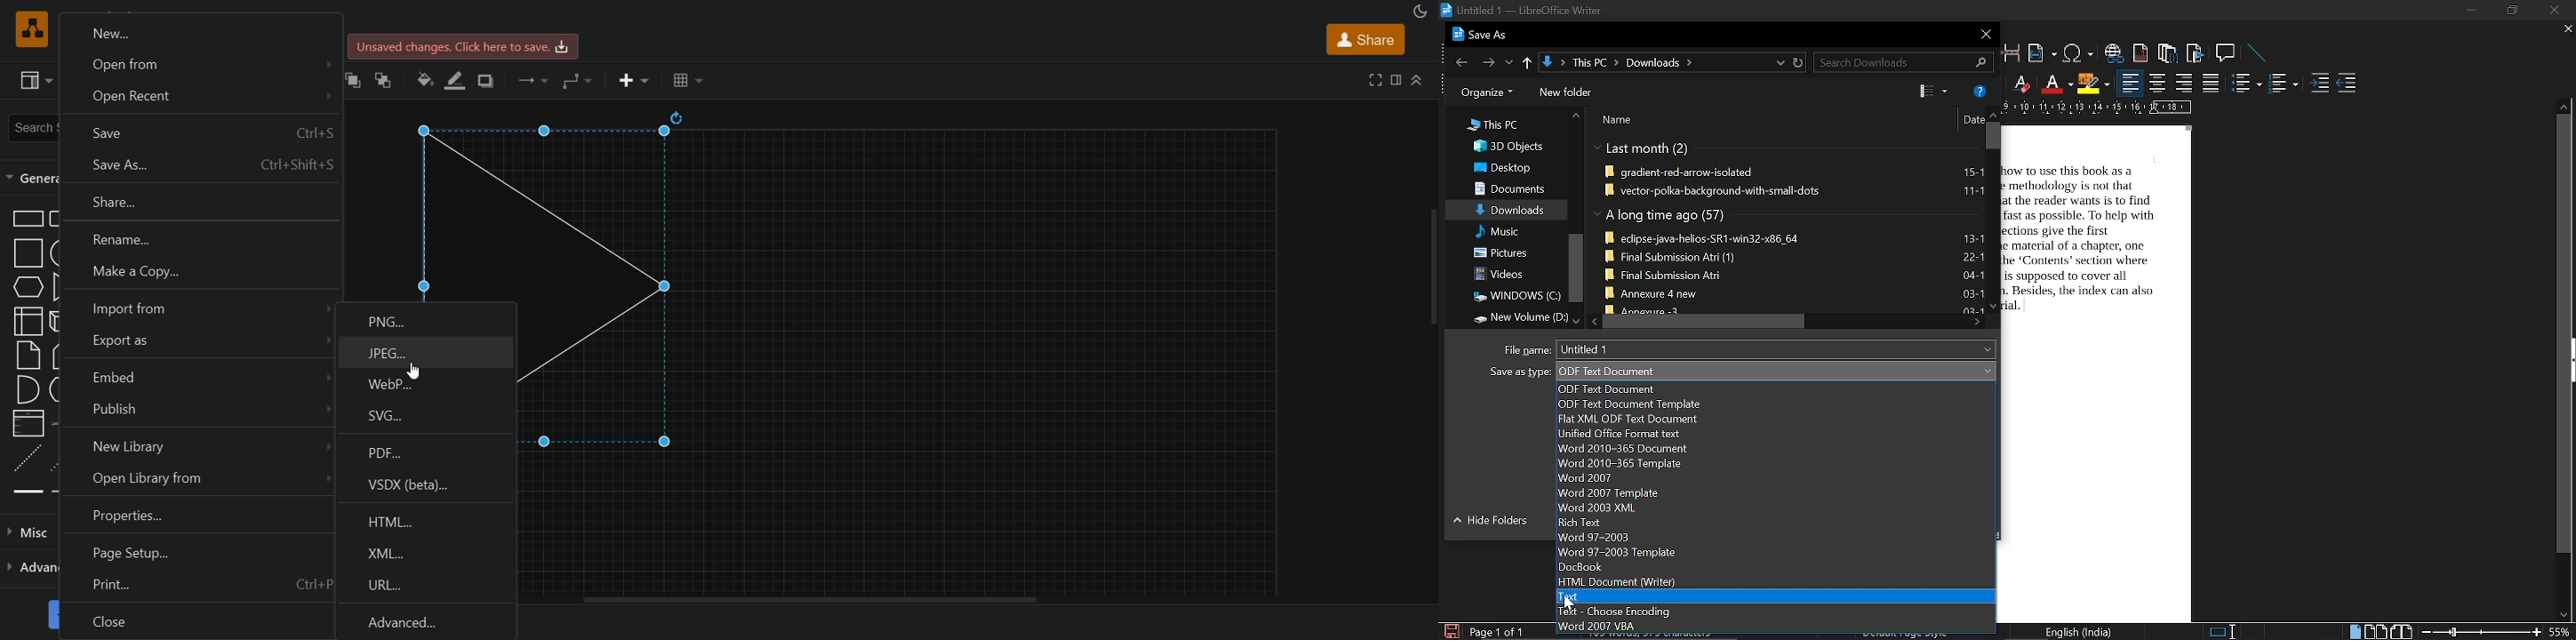 This screenshot has width=2576, height=644. I want to click on word 97-2003 template, so click(1772, 537).